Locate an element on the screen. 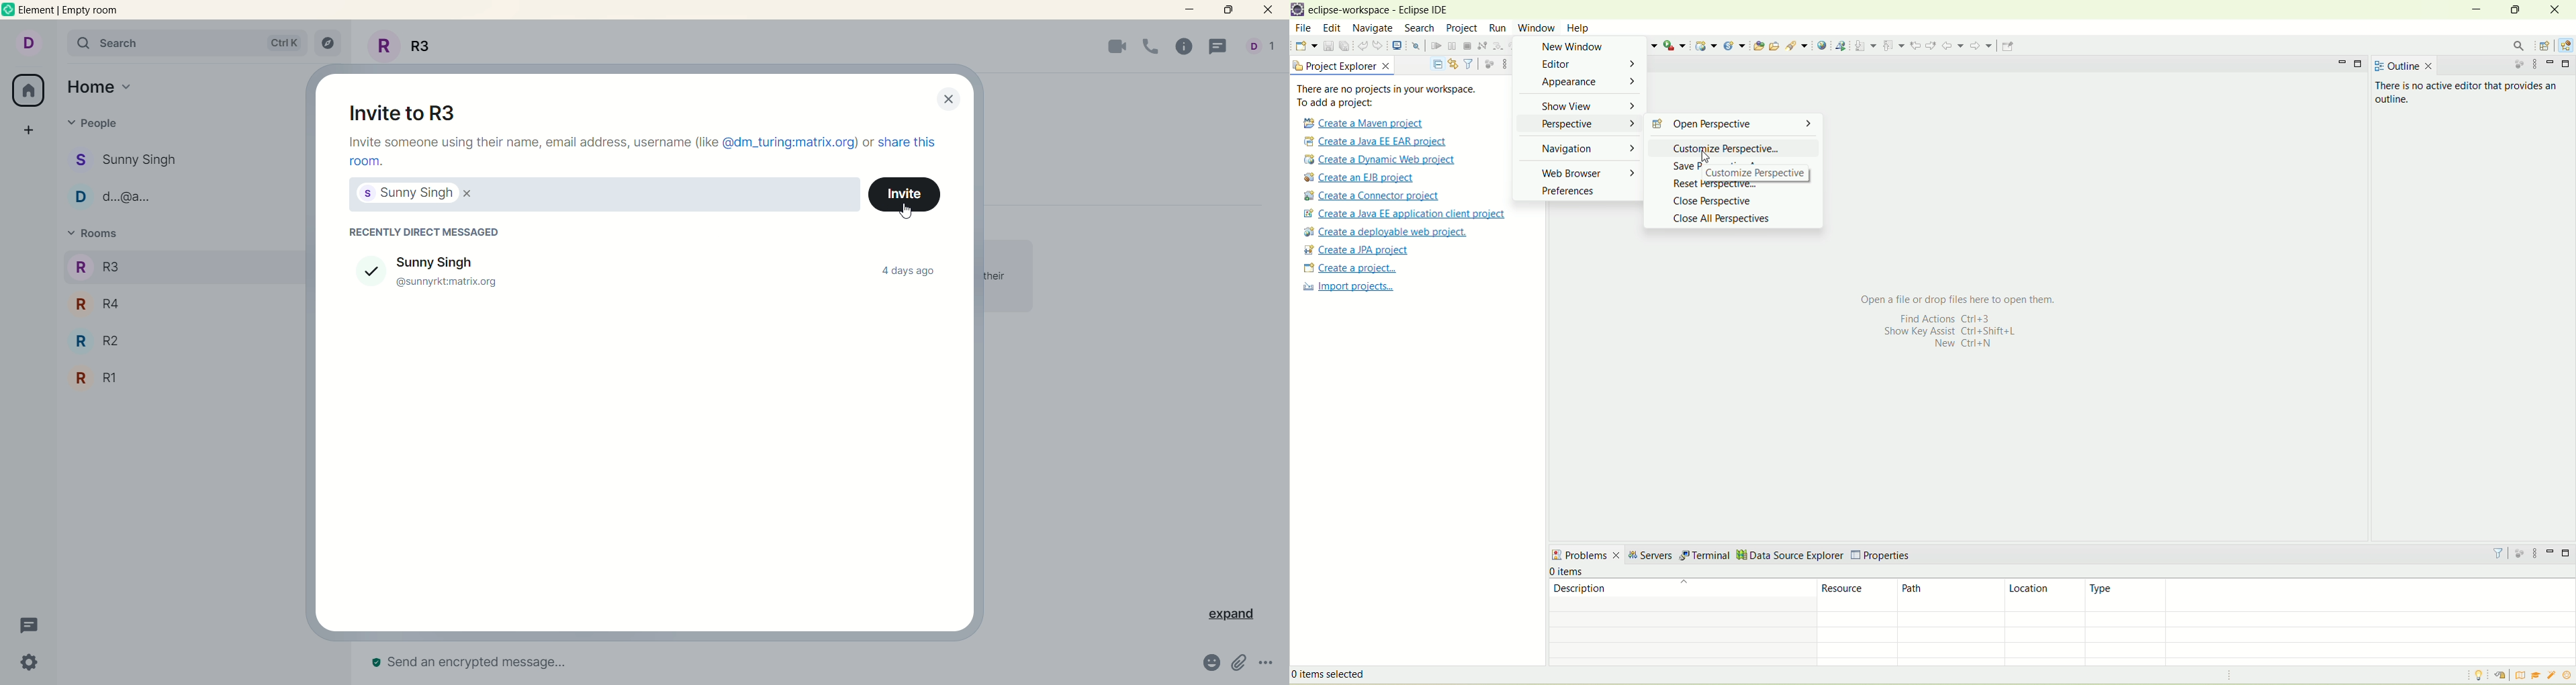 The image size is (2576, 700). 4 days ago is located at coordinates (908, 273).